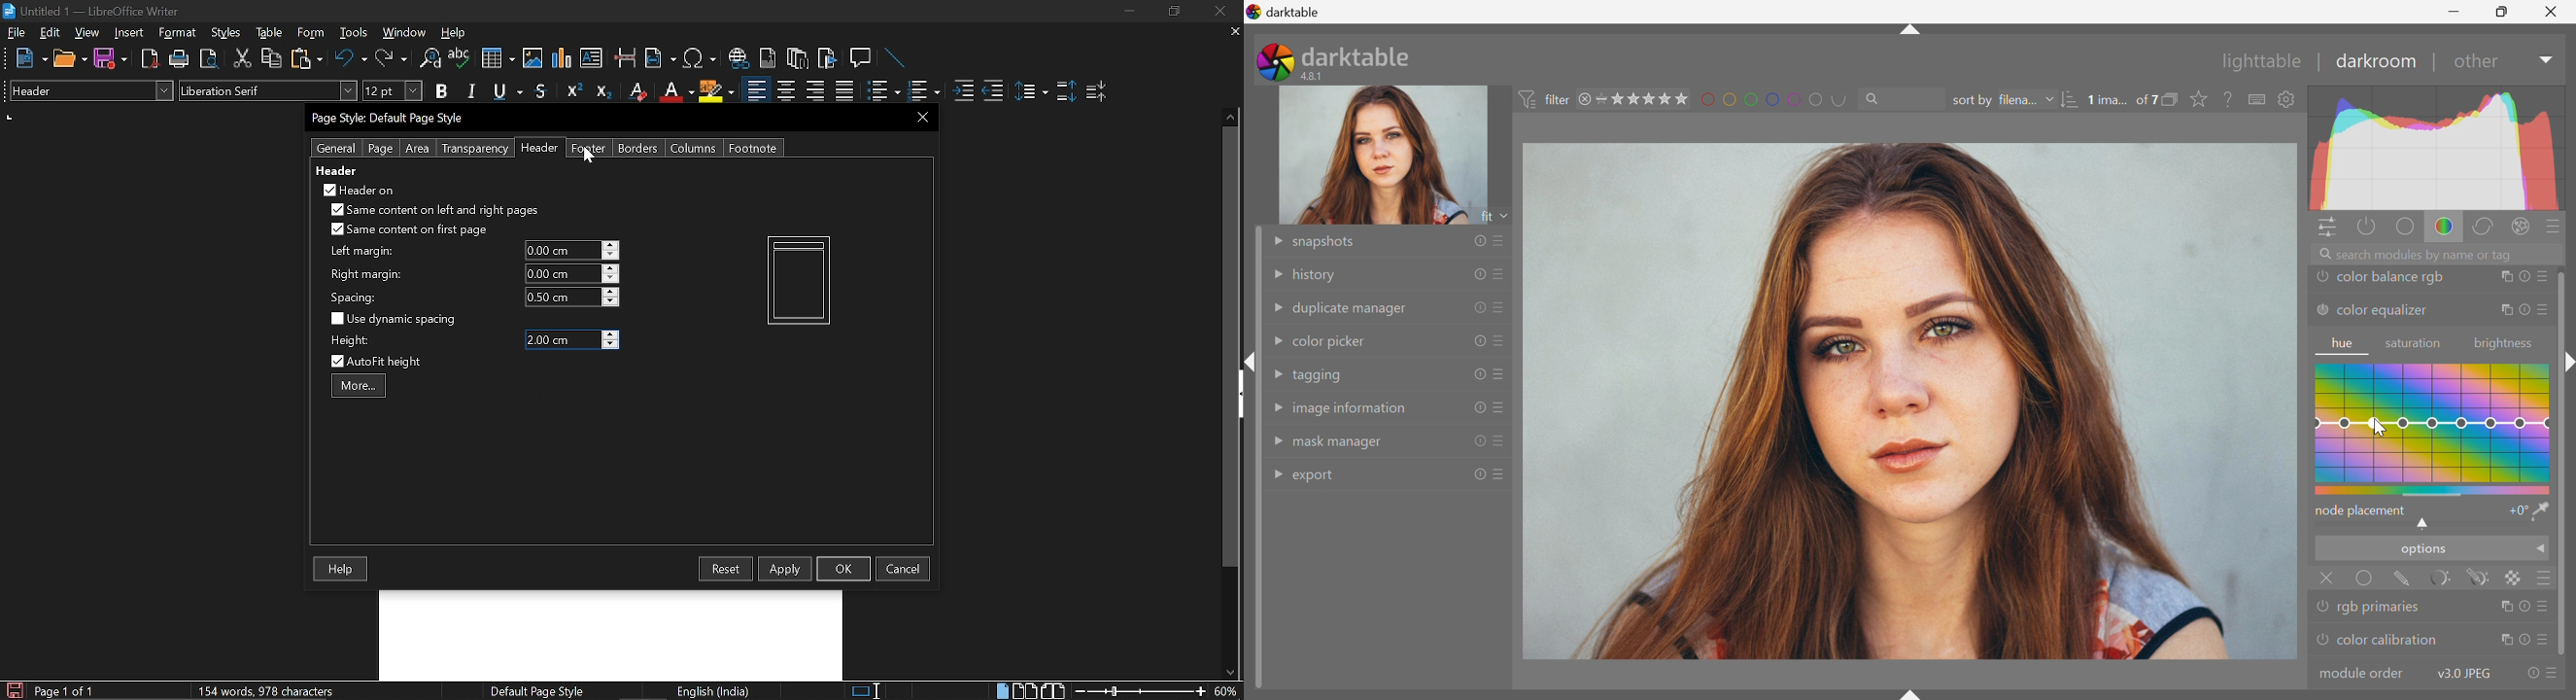 The image size is (2576, 700). What do you see at coordinates (1478, 373) in the screenshot?
I see `reset` at bounding box center [1478, 373].